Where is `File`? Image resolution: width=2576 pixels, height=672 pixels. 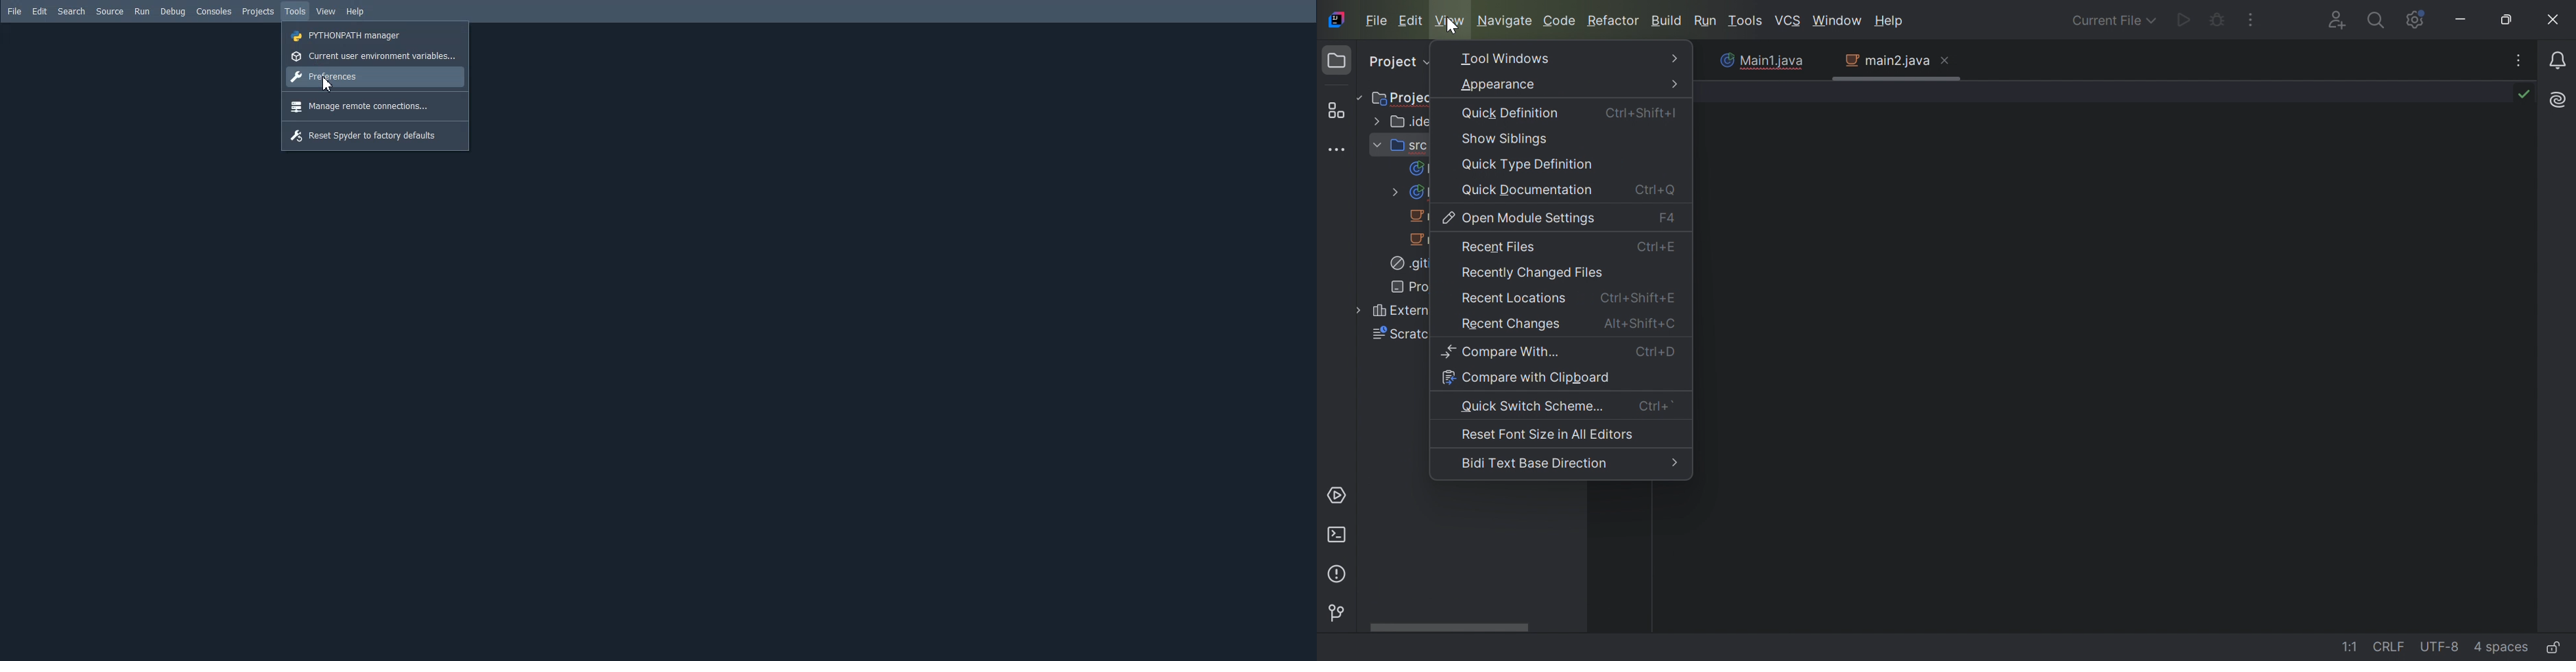 File is located at coordinates (14, 11).